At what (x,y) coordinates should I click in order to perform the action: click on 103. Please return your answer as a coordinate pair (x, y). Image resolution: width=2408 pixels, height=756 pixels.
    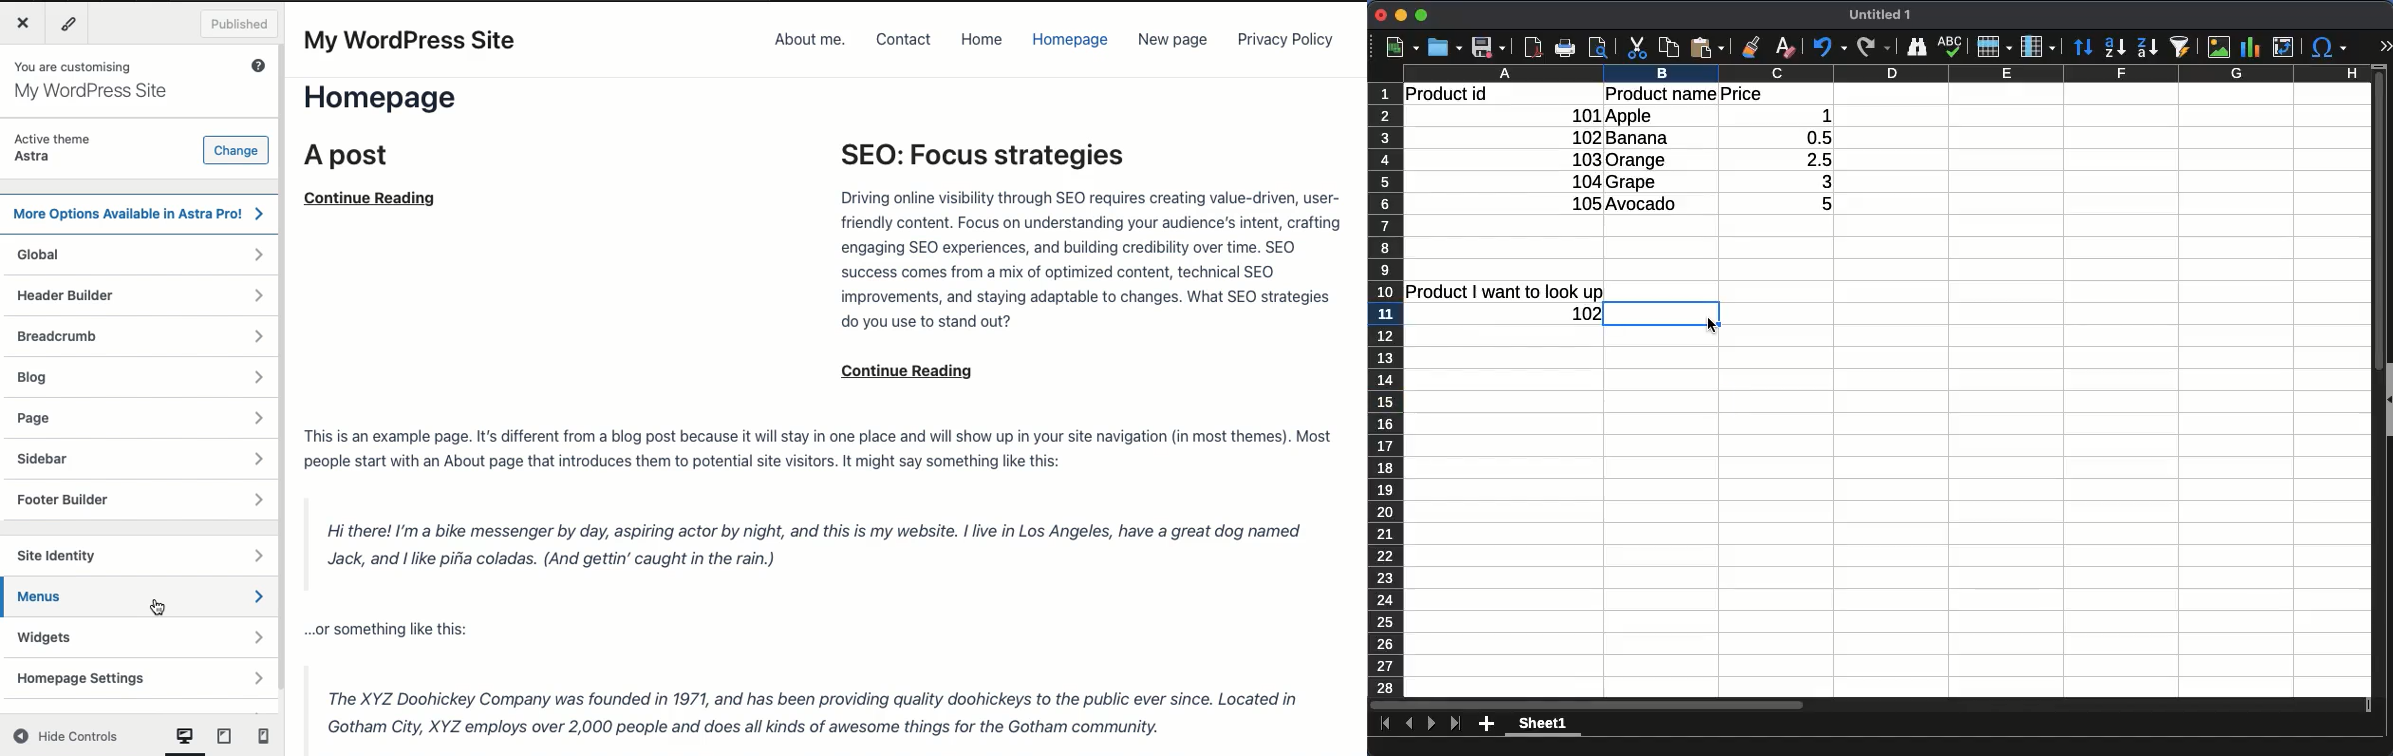
    Looking at the image, I should click on (1585, 159).